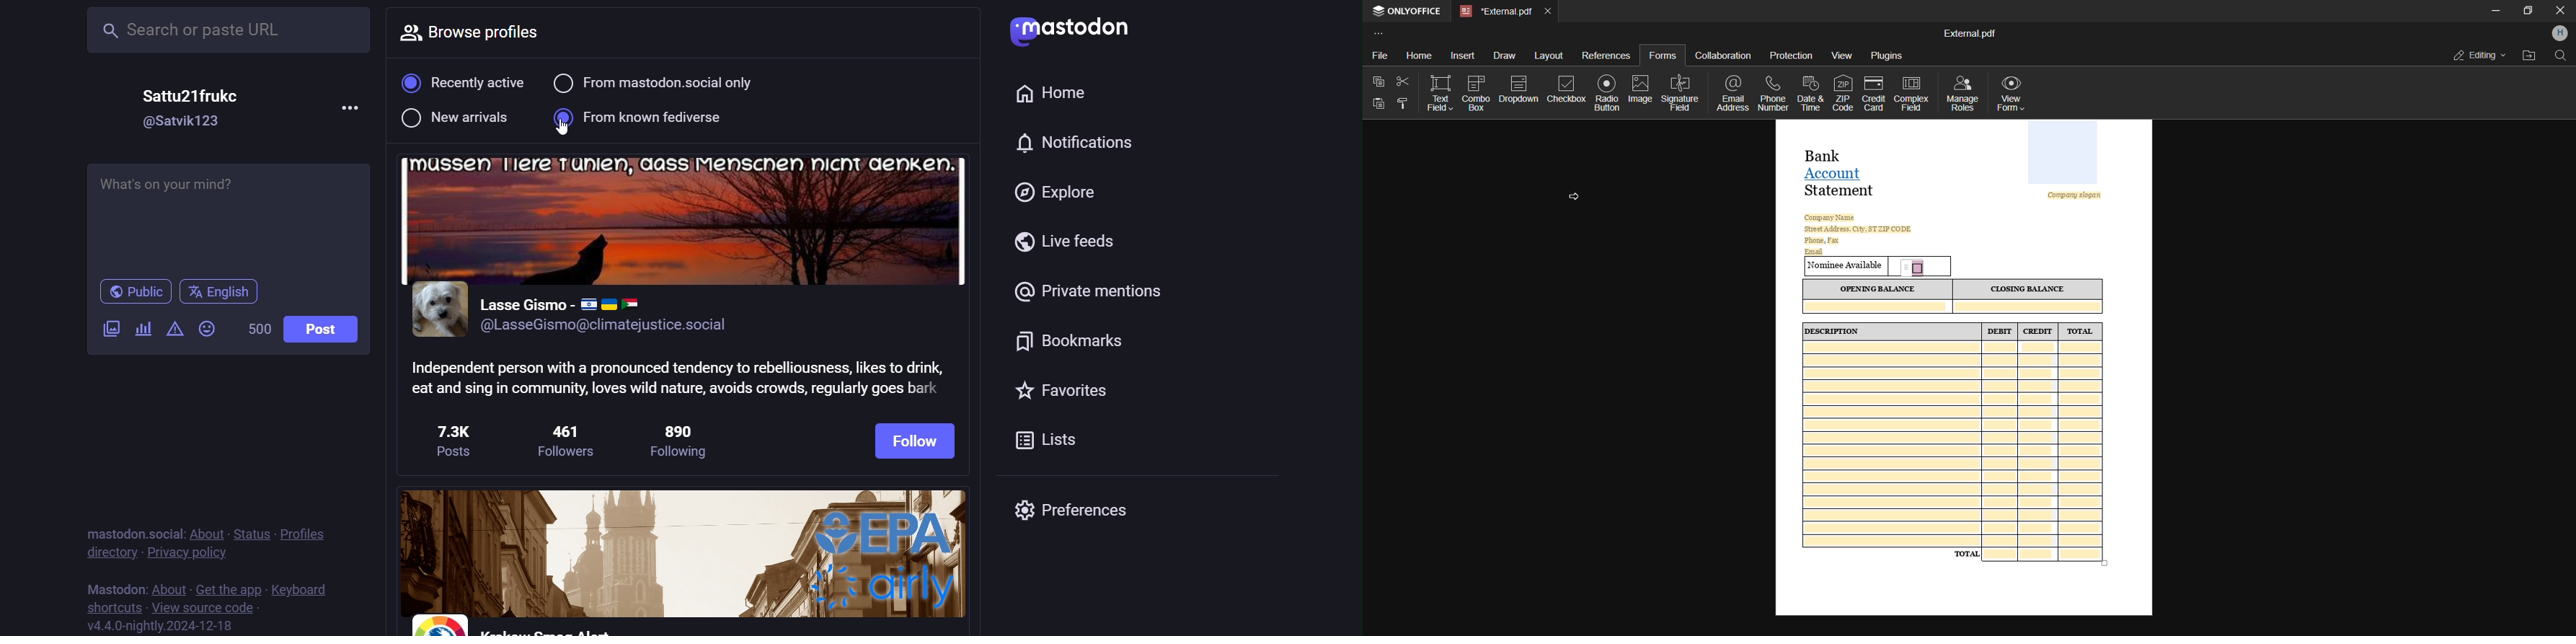 The height and width of the screenshot is (644, 2576). What do you see at coordinates (460, 119) in the screenshot?
I see `new arrival` at bounding box center [460, 119].